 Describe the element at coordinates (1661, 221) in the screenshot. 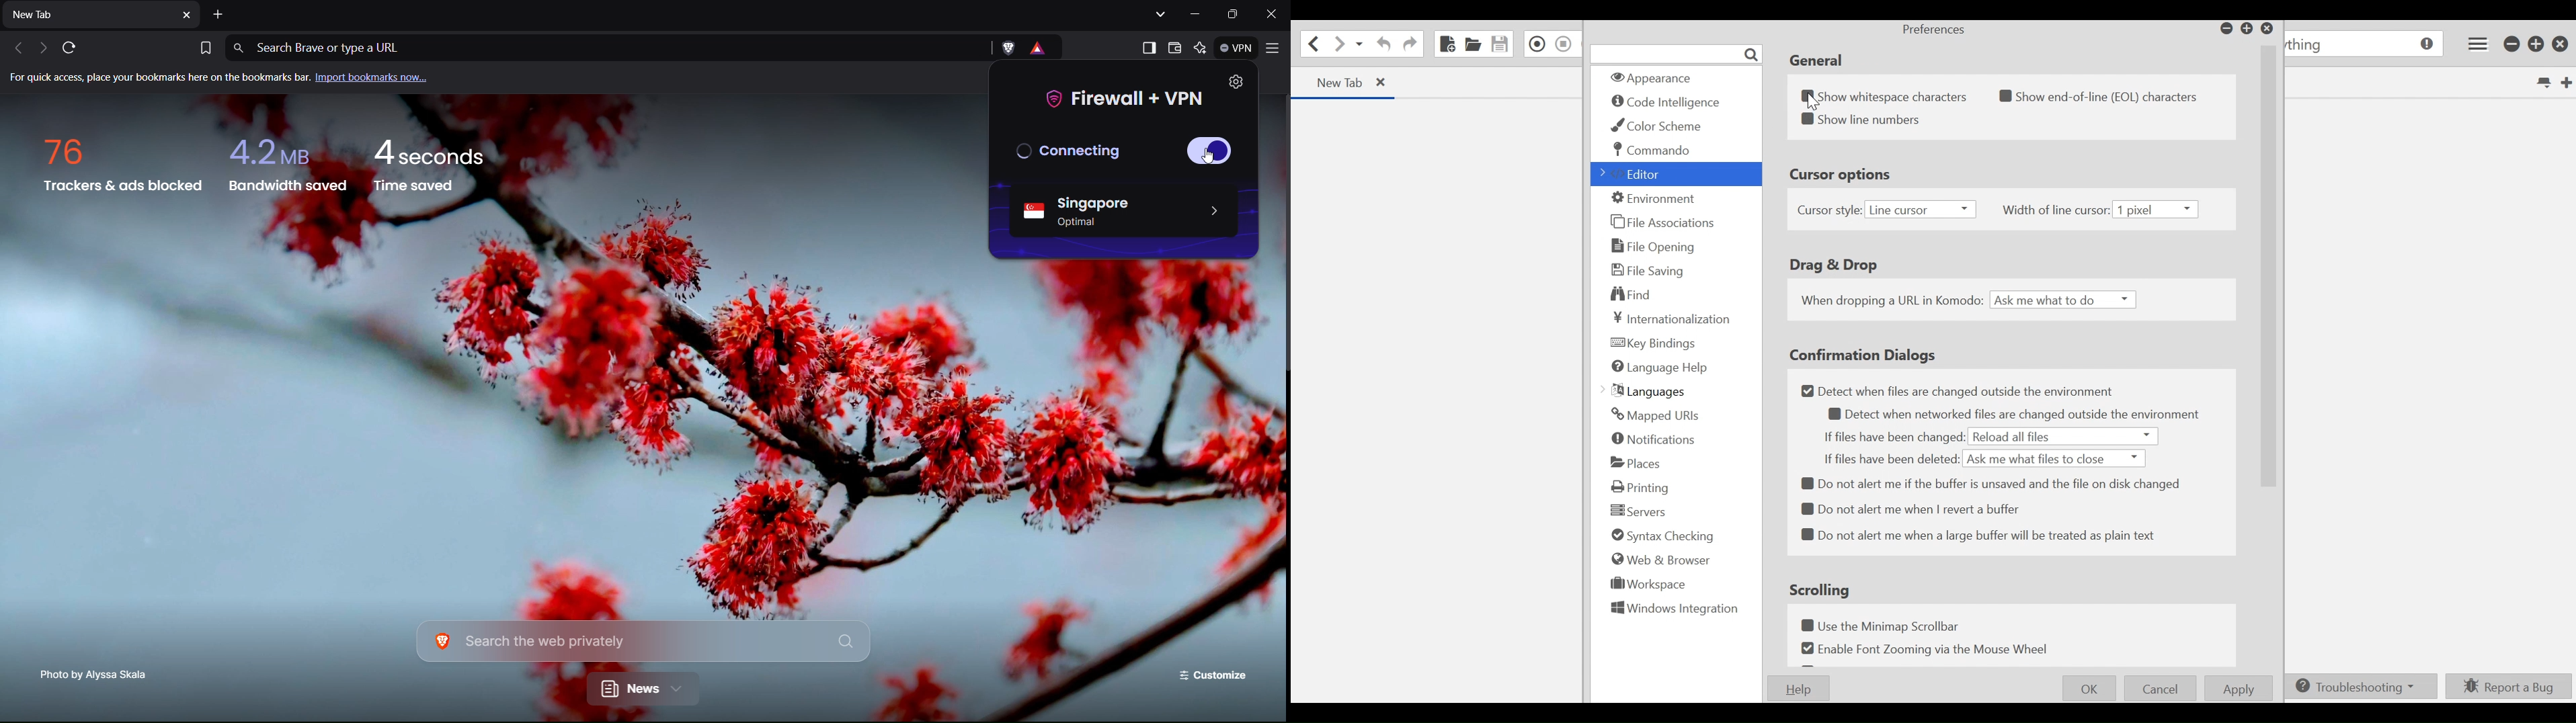

I see `File Association` at that location.